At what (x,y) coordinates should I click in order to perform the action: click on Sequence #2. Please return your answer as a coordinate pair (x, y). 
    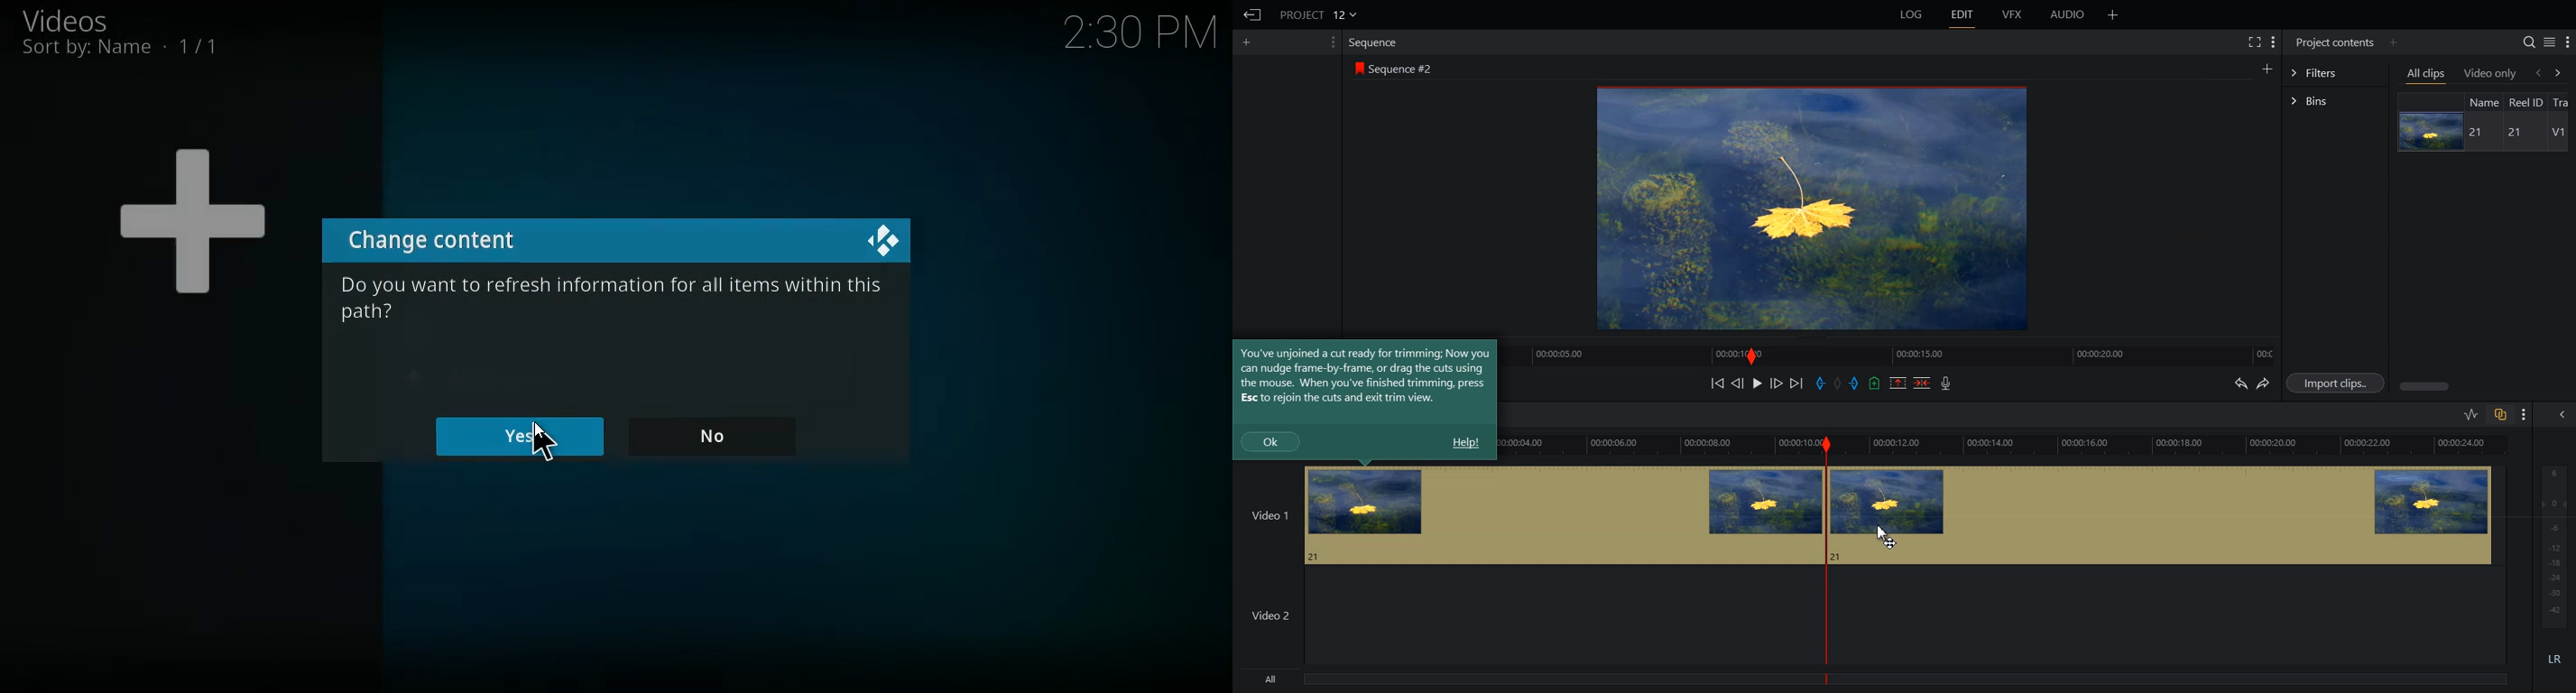
    Looking at the image, I should click on (1403, 66).